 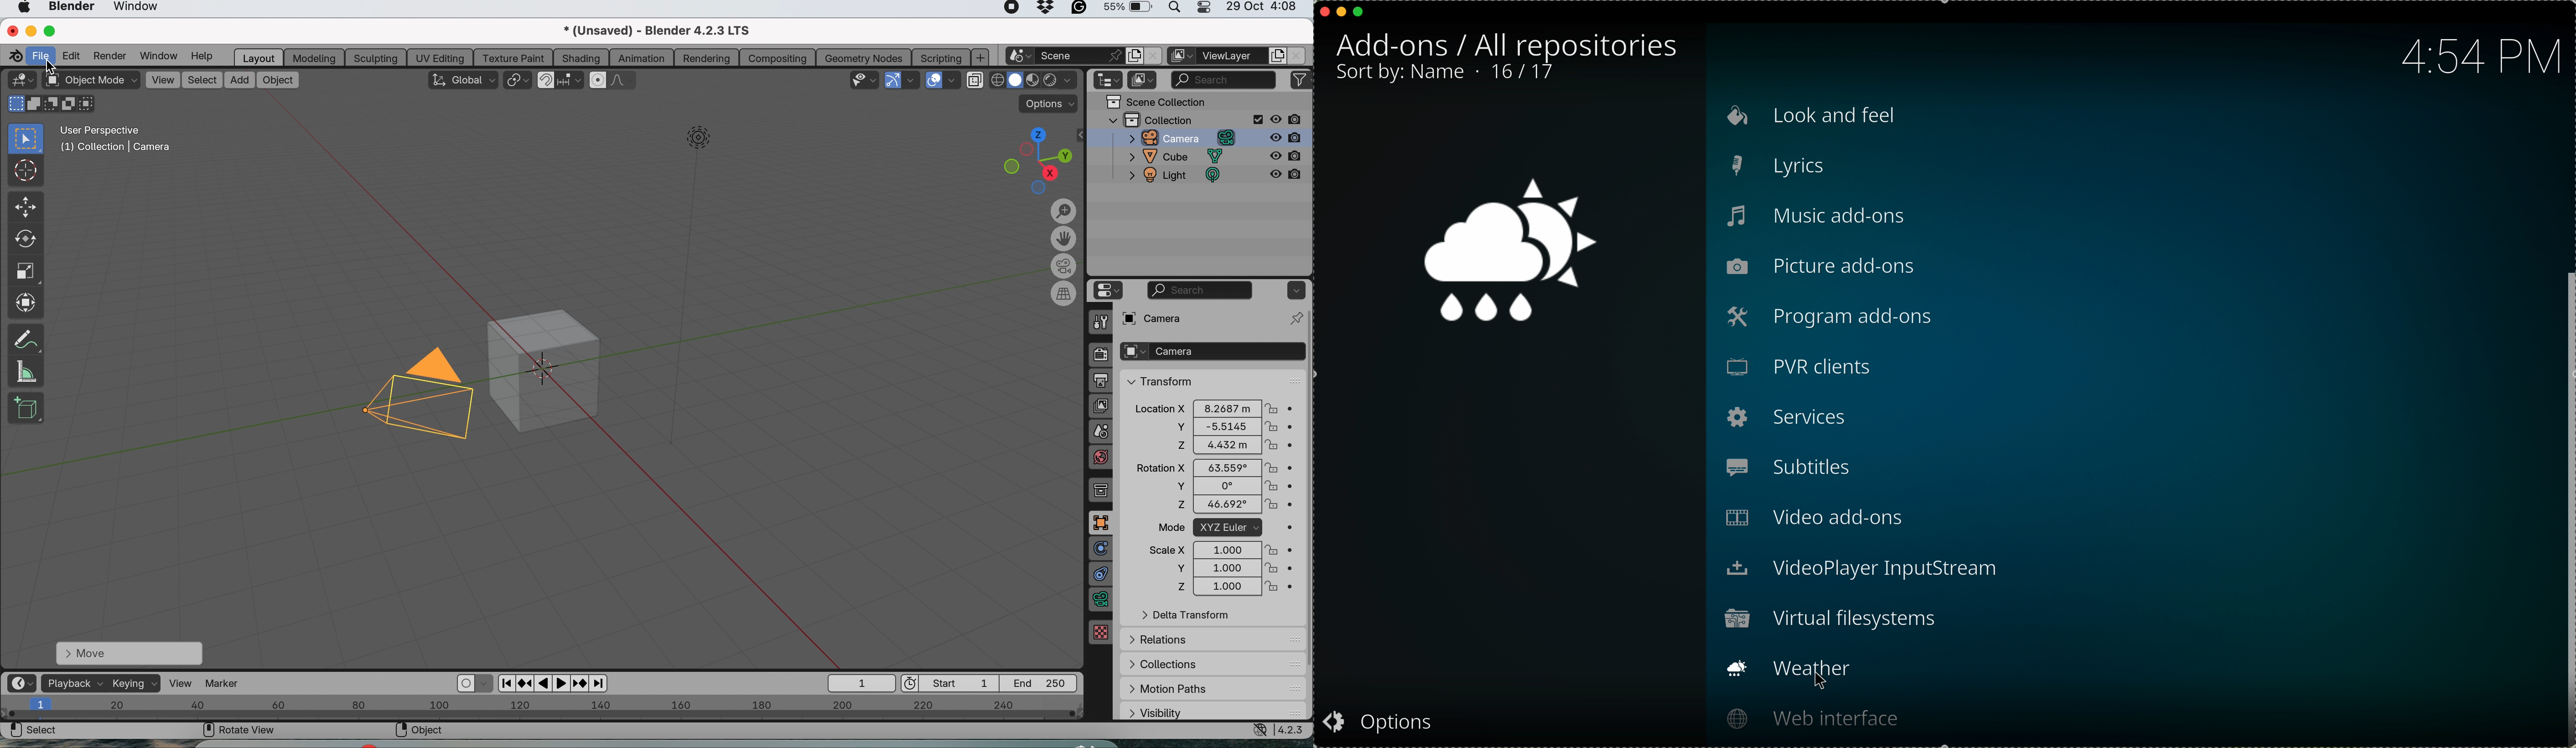 What do you see at coordinates (1399, 47) in the screenshot?
I see `add-ons` at bounding box center [1399, 47].